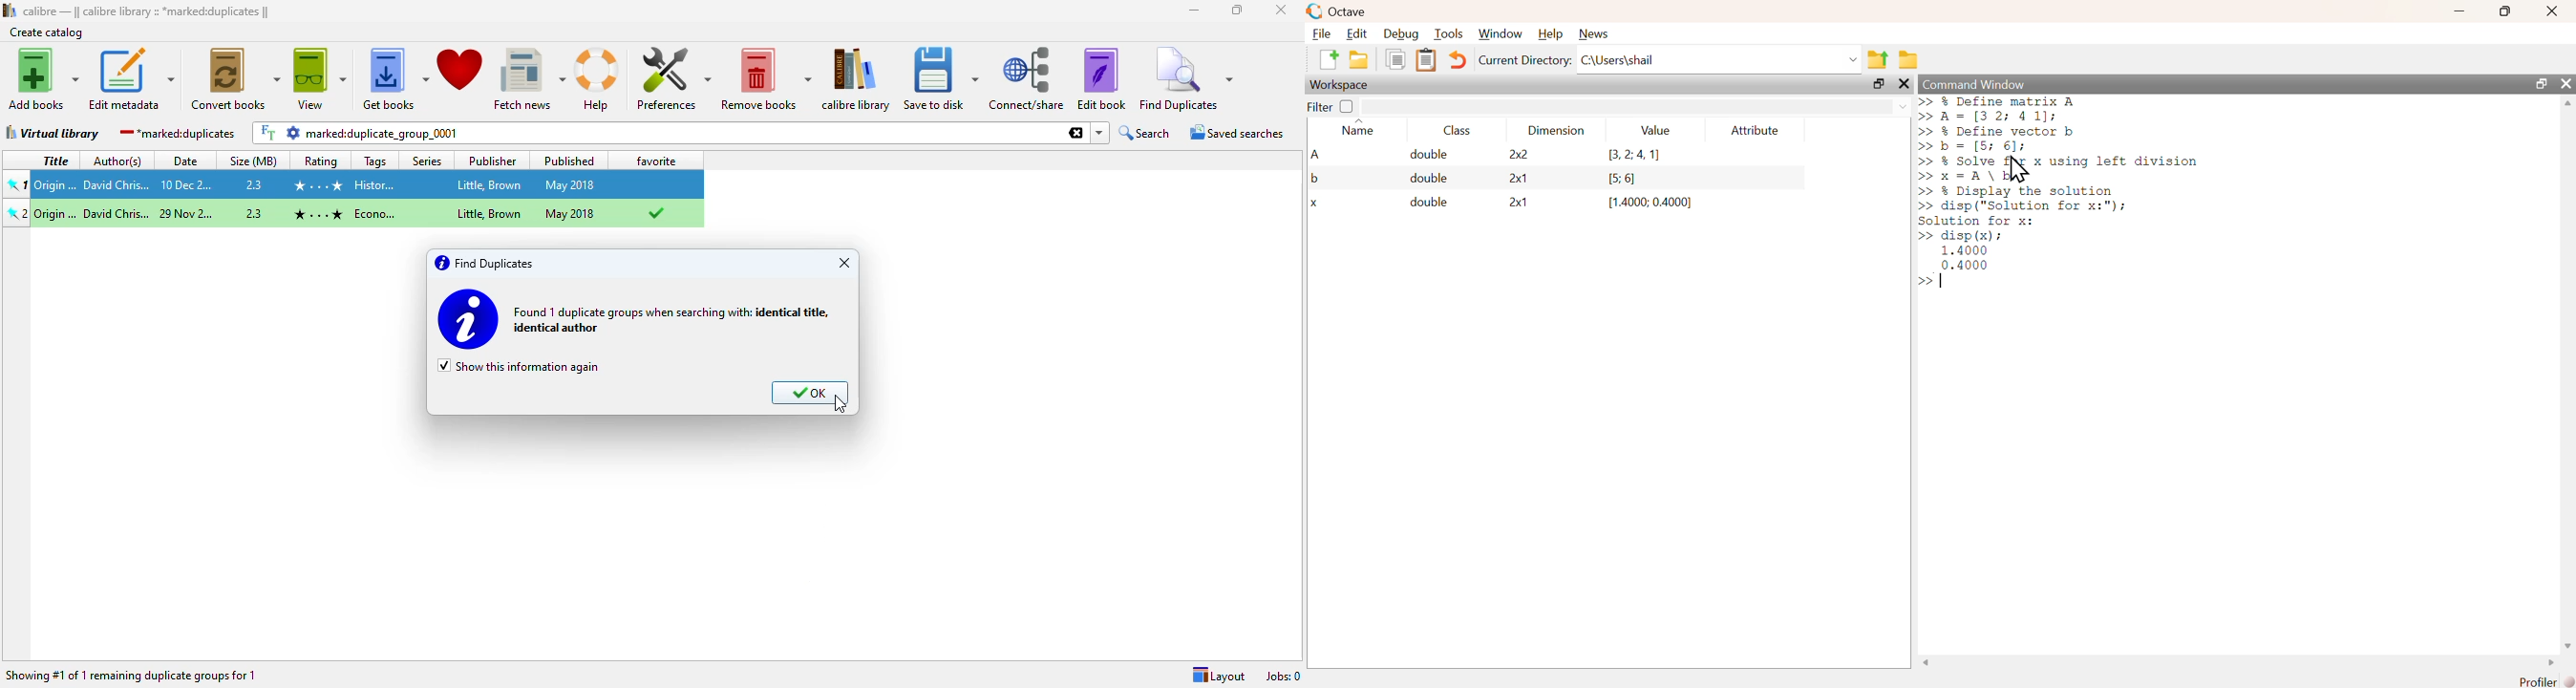 The image size is (2576, 700). What do you see at coordinates (571, 158) in the screenshot?
I see `published` at bounding box center [571, 158].